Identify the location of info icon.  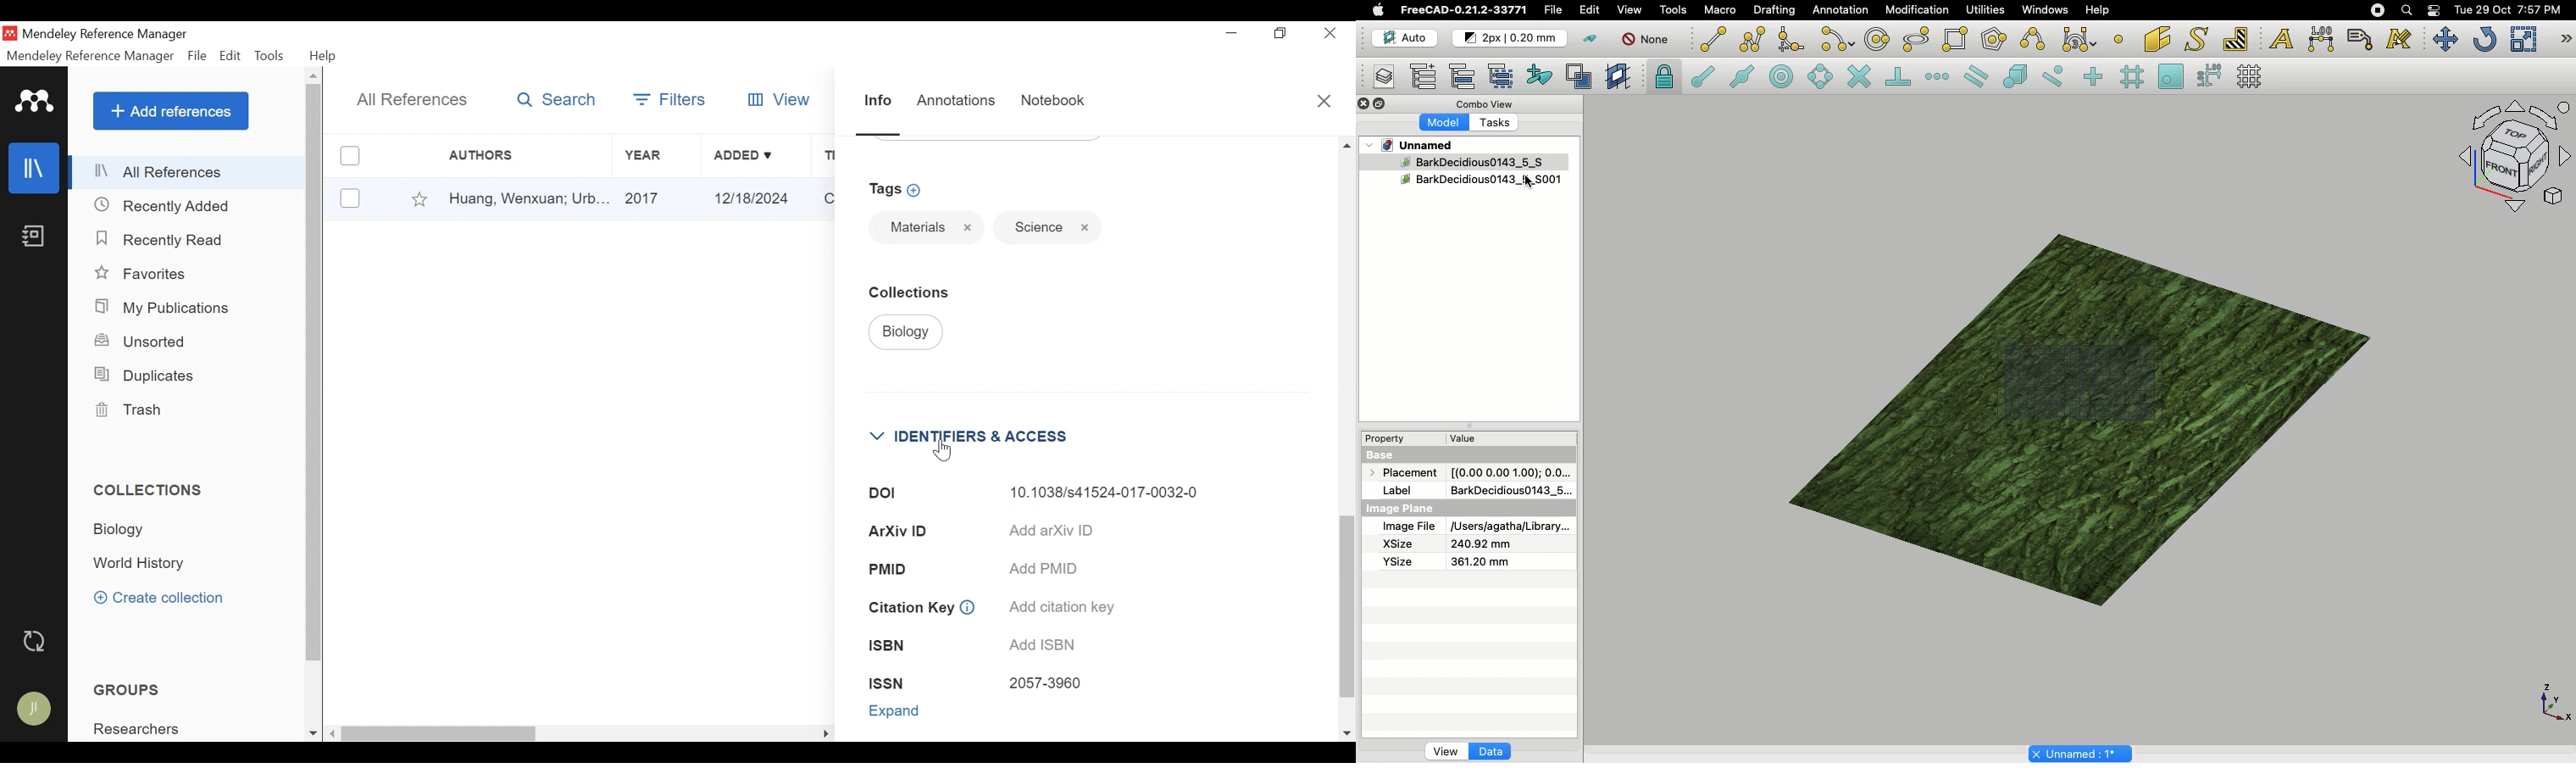
(967, 608).